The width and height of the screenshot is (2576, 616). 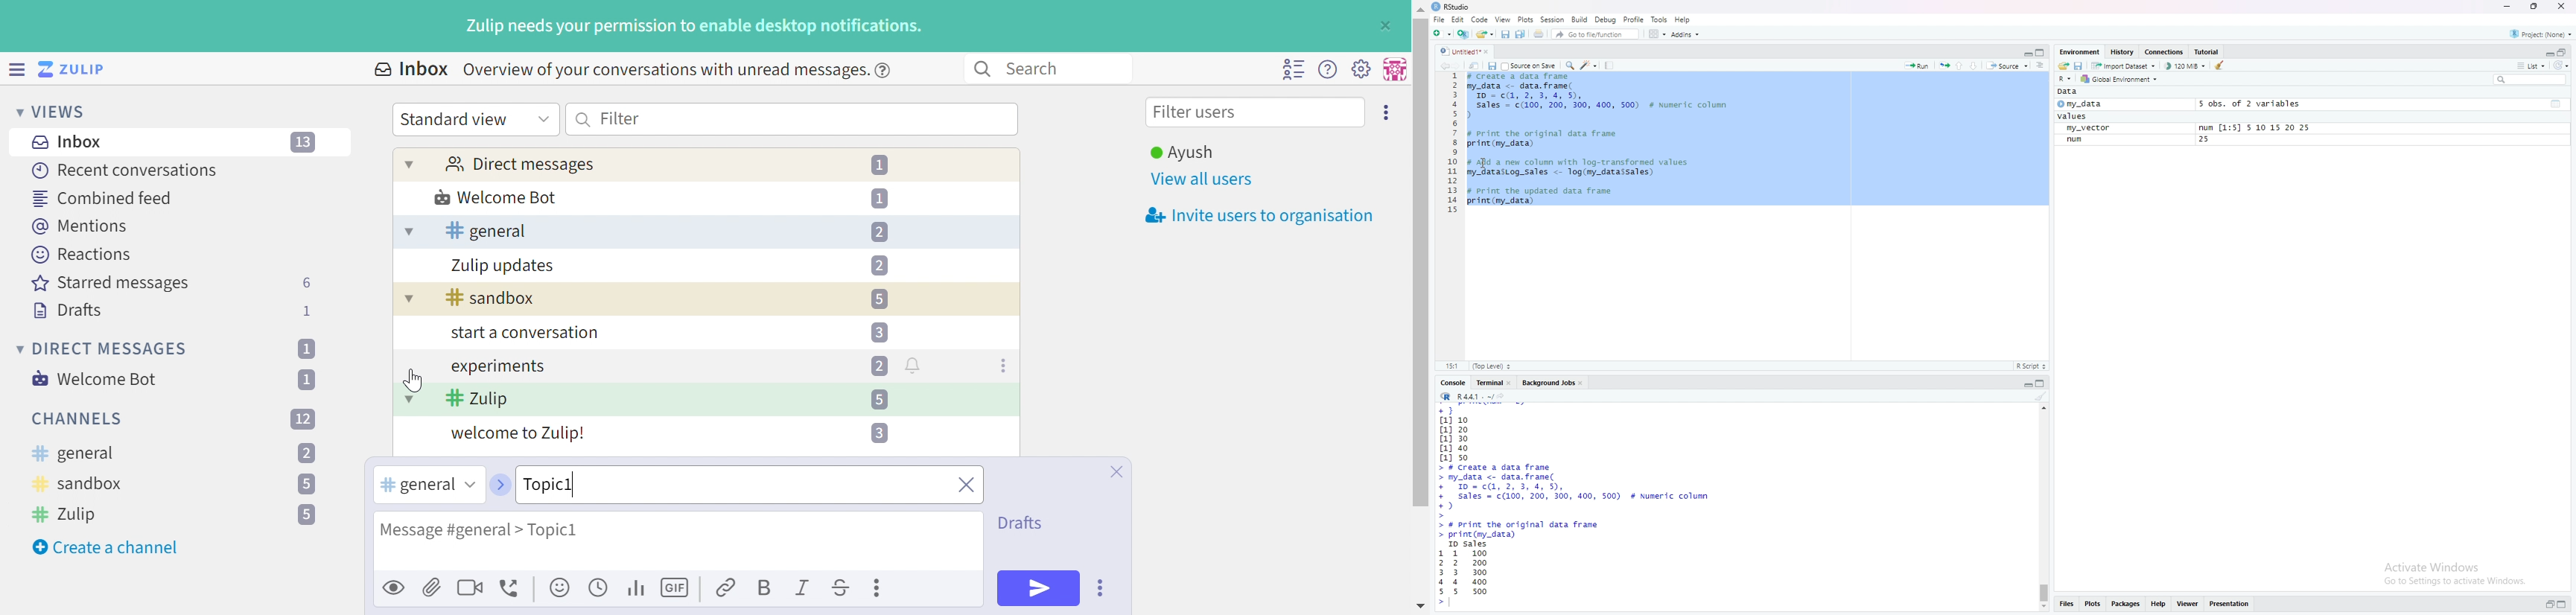 I want to click on Recent conversations, so click(x=126, y=170).